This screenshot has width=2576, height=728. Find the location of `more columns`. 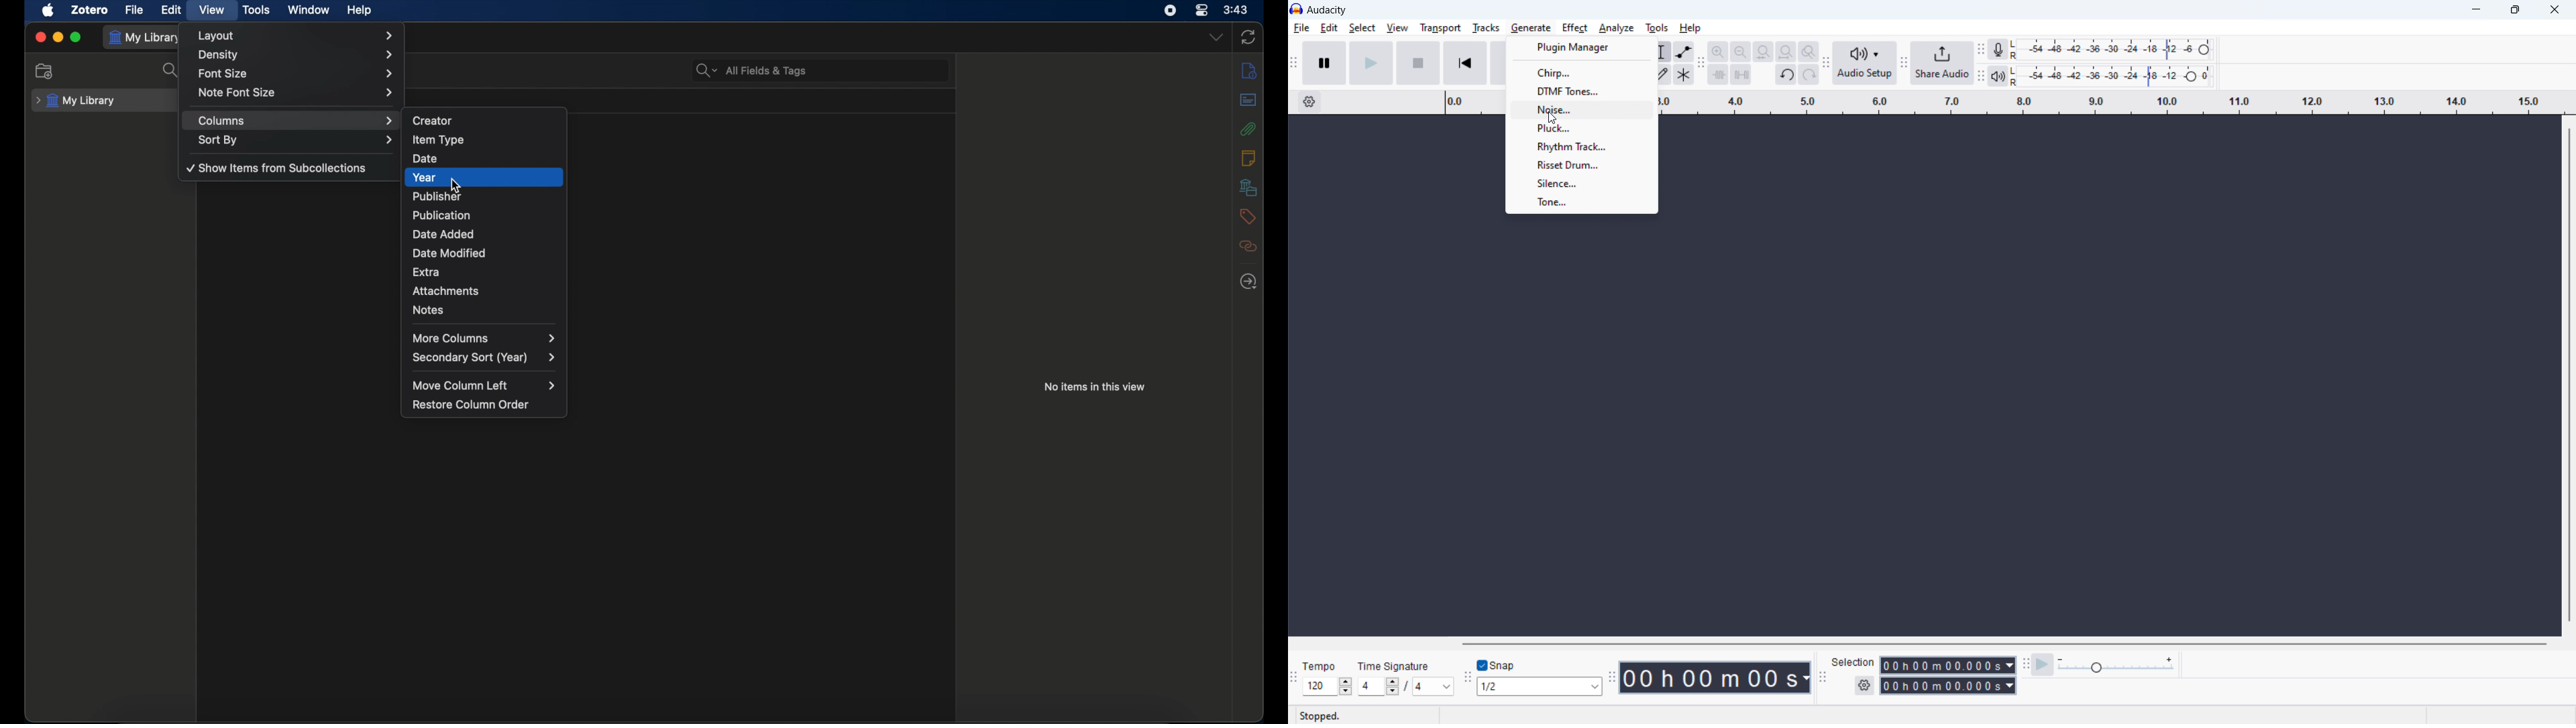

more columns is located at coordinates (484, 338).